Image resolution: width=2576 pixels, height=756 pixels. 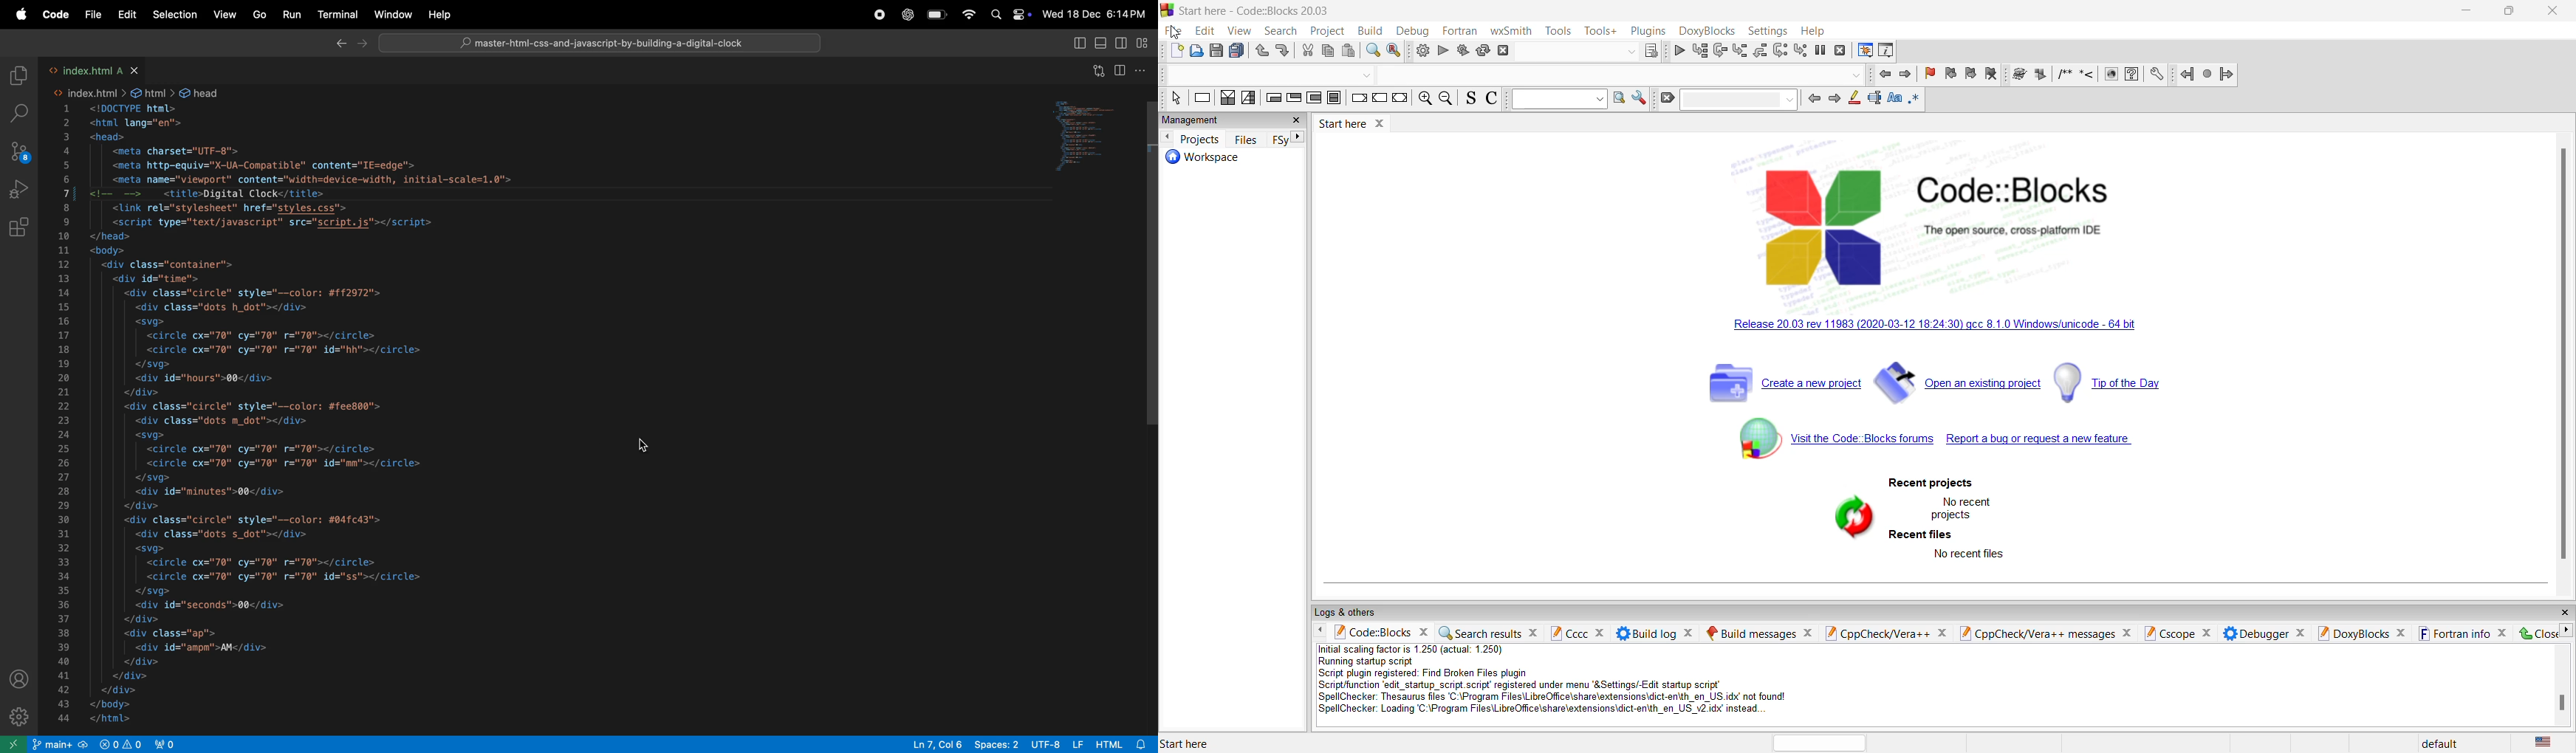 I want to click on build, so click(x=1369, y=31).